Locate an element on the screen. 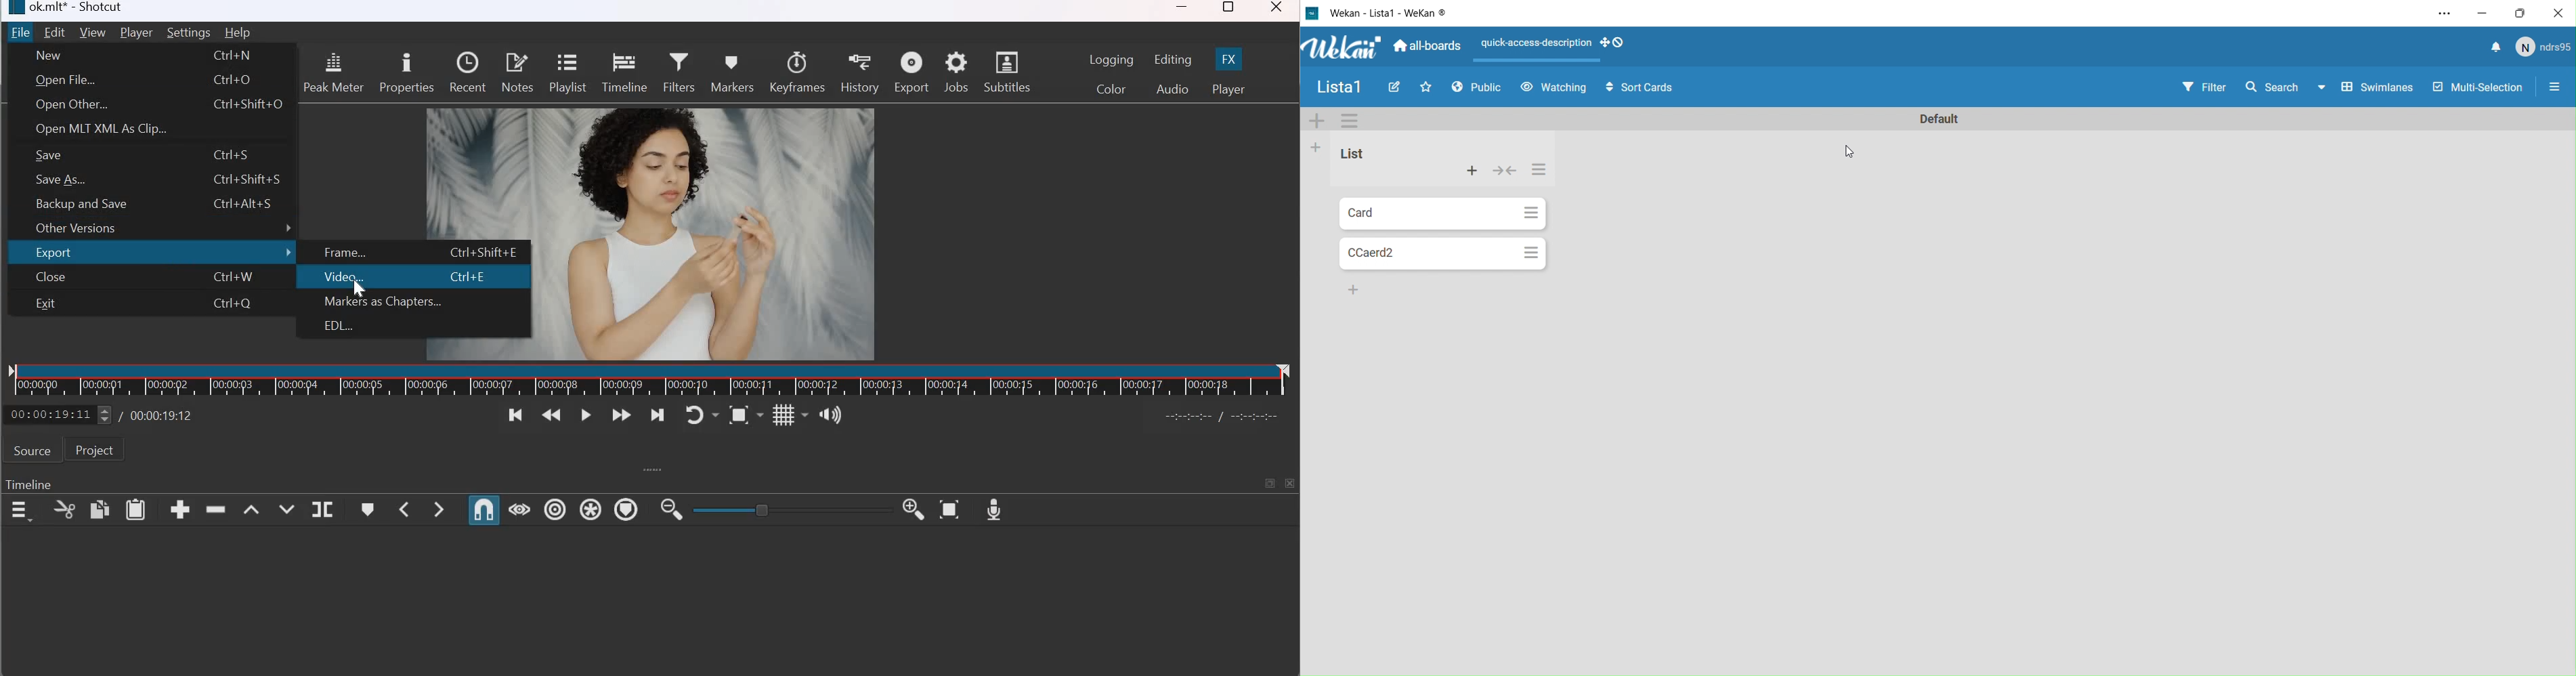  Overwrite is located at coordinates (286, 509).